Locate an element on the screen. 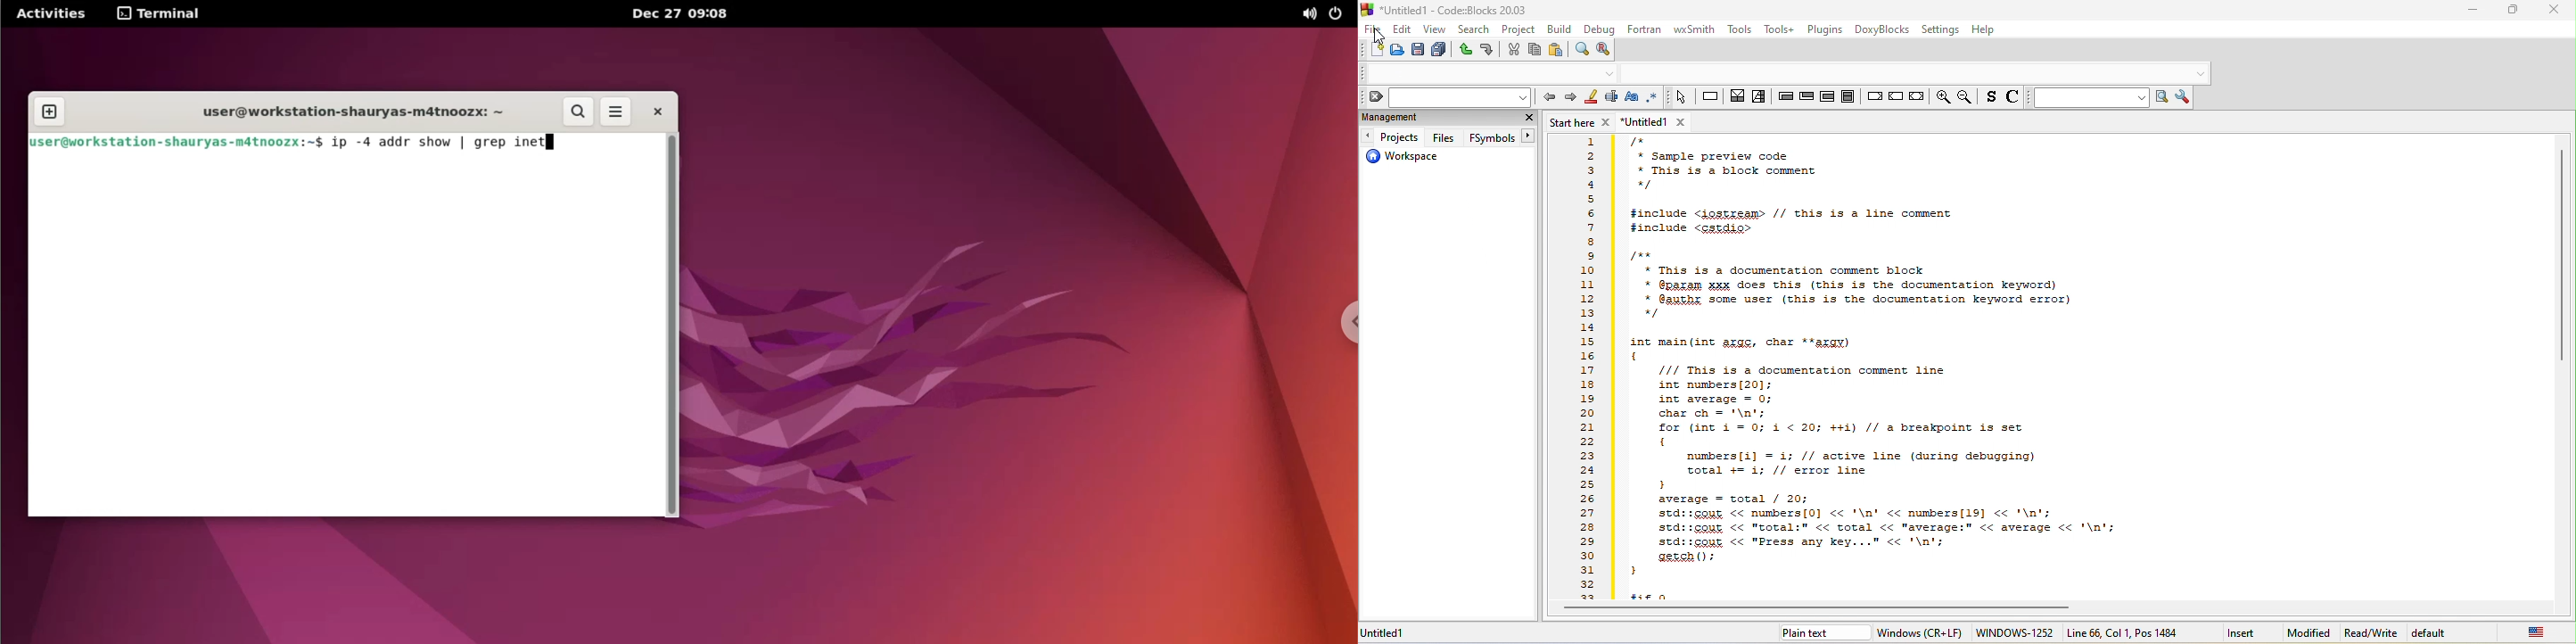 The width and height of the screenshot is (2576, 644). block is located at coordinates (1848, 95).